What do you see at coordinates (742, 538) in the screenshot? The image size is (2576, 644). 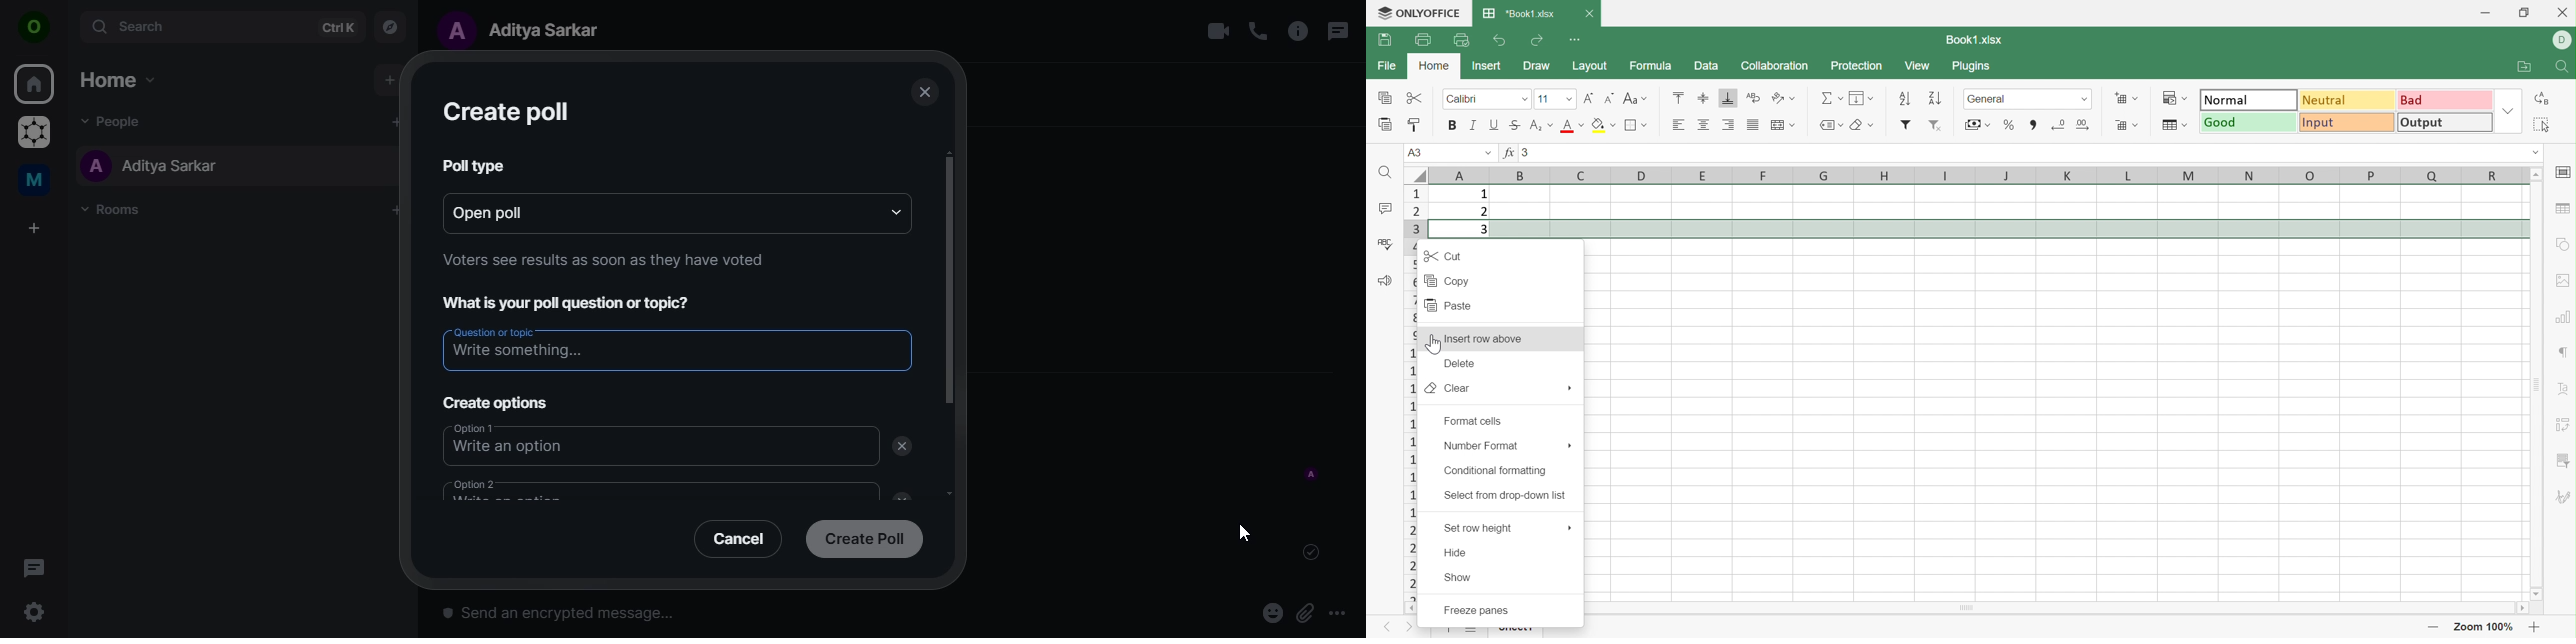 I see `cancel` at bounding box center [742, 538].